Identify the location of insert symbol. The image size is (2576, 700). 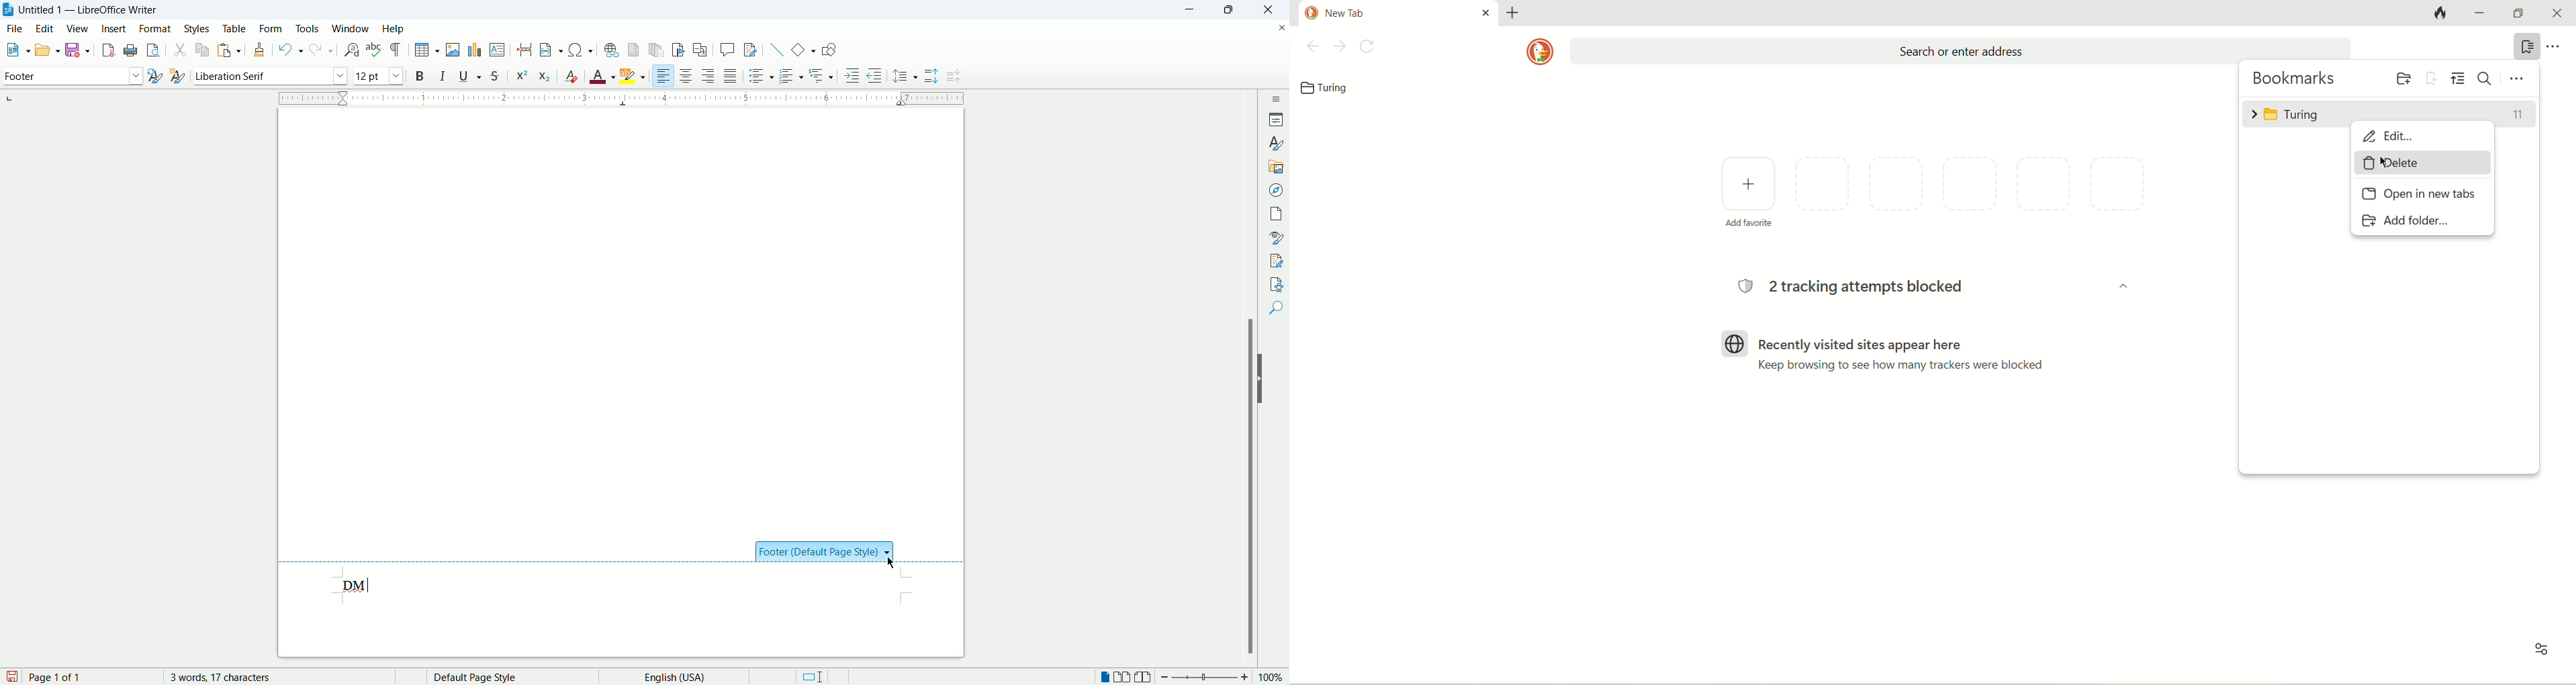
(581, 49).